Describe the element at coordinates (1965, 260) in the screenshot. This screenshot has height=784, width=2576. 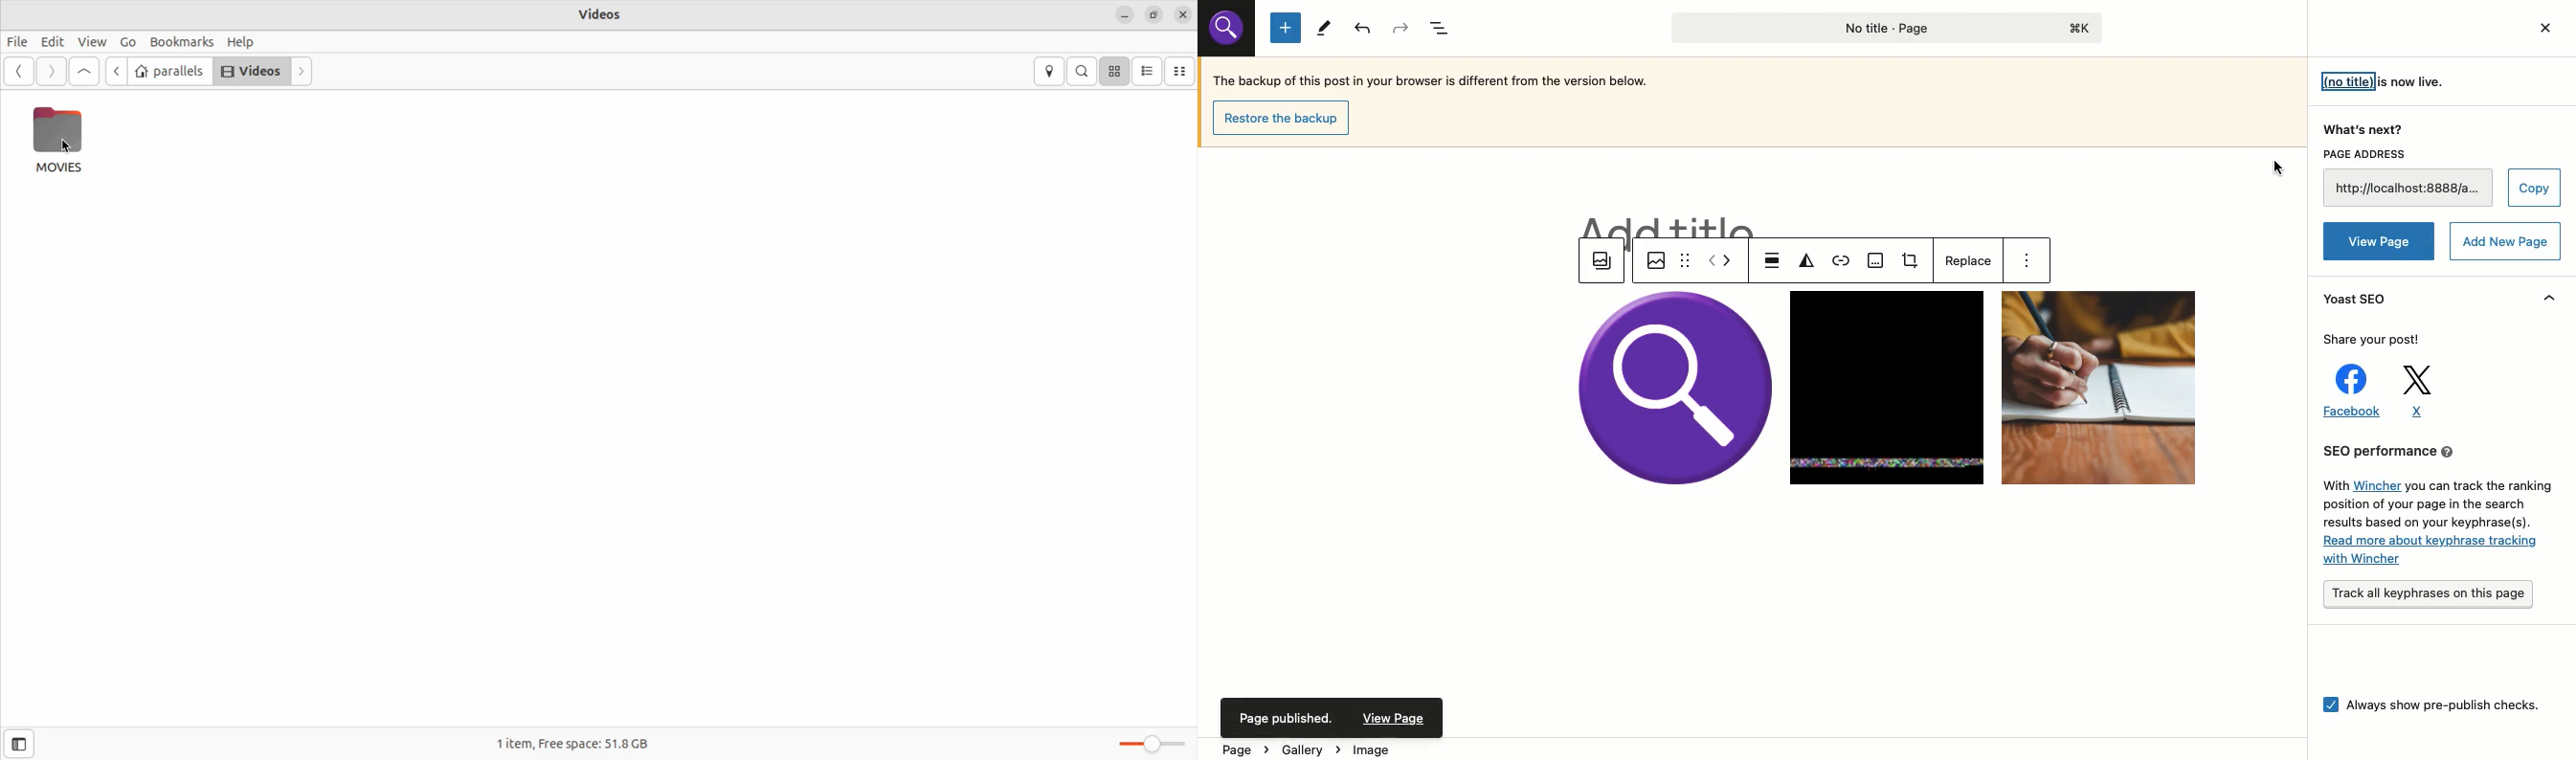
I see `Replace` at that location.